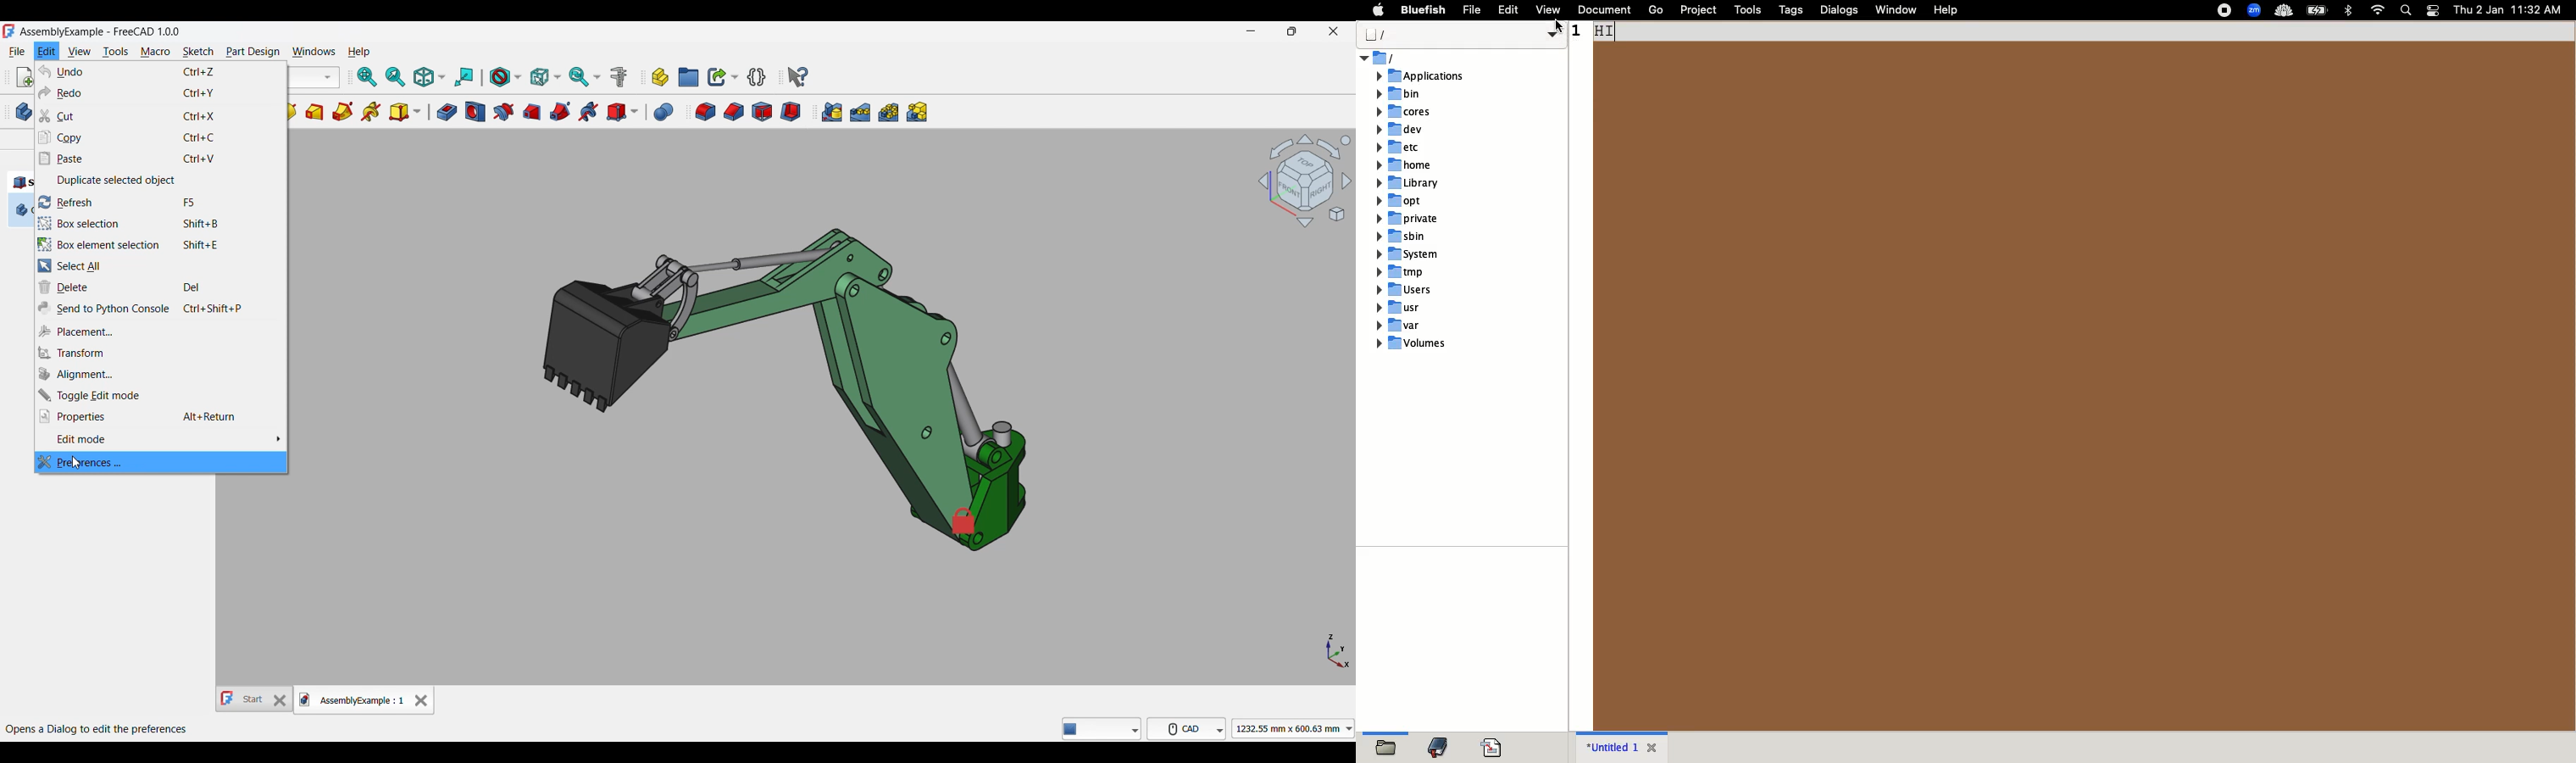  Describe the element at coordinates (1377, 10) in the screenshot. I see `apple` at that location.